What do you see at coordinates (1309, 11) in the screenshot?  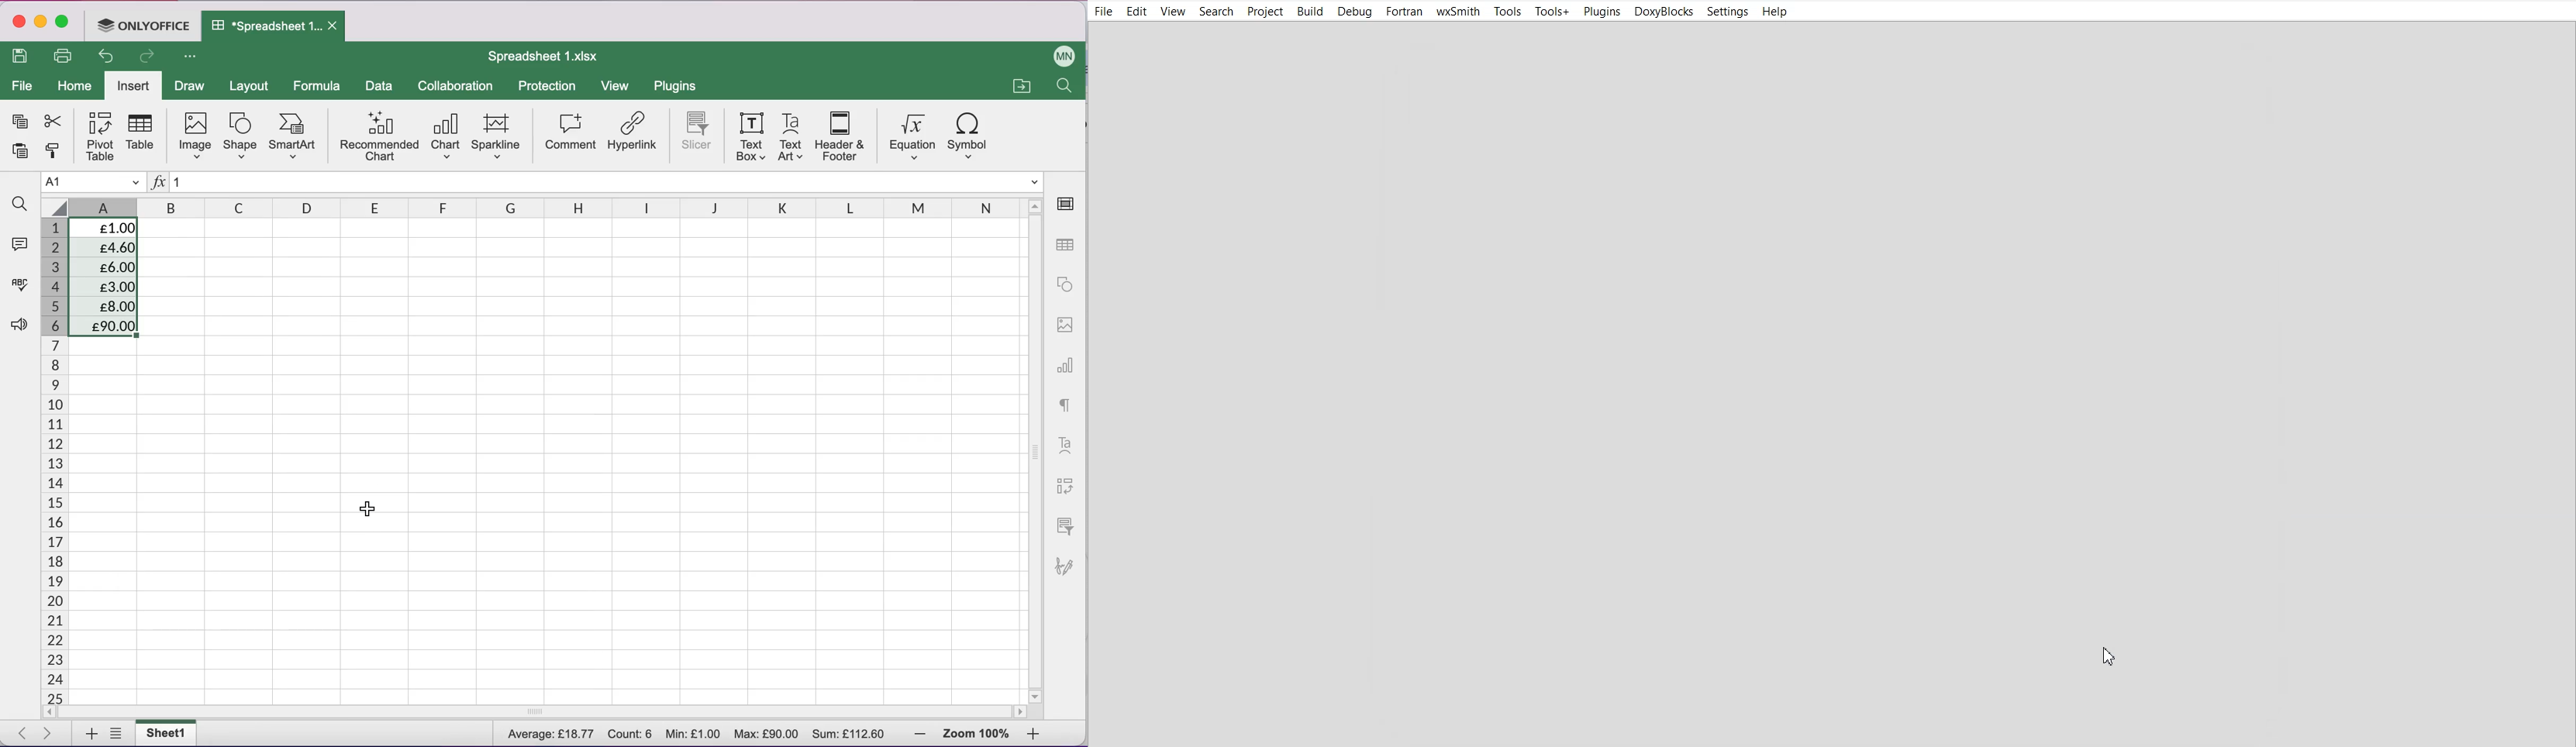 I see `Build` at bounding box center [1309, 11].